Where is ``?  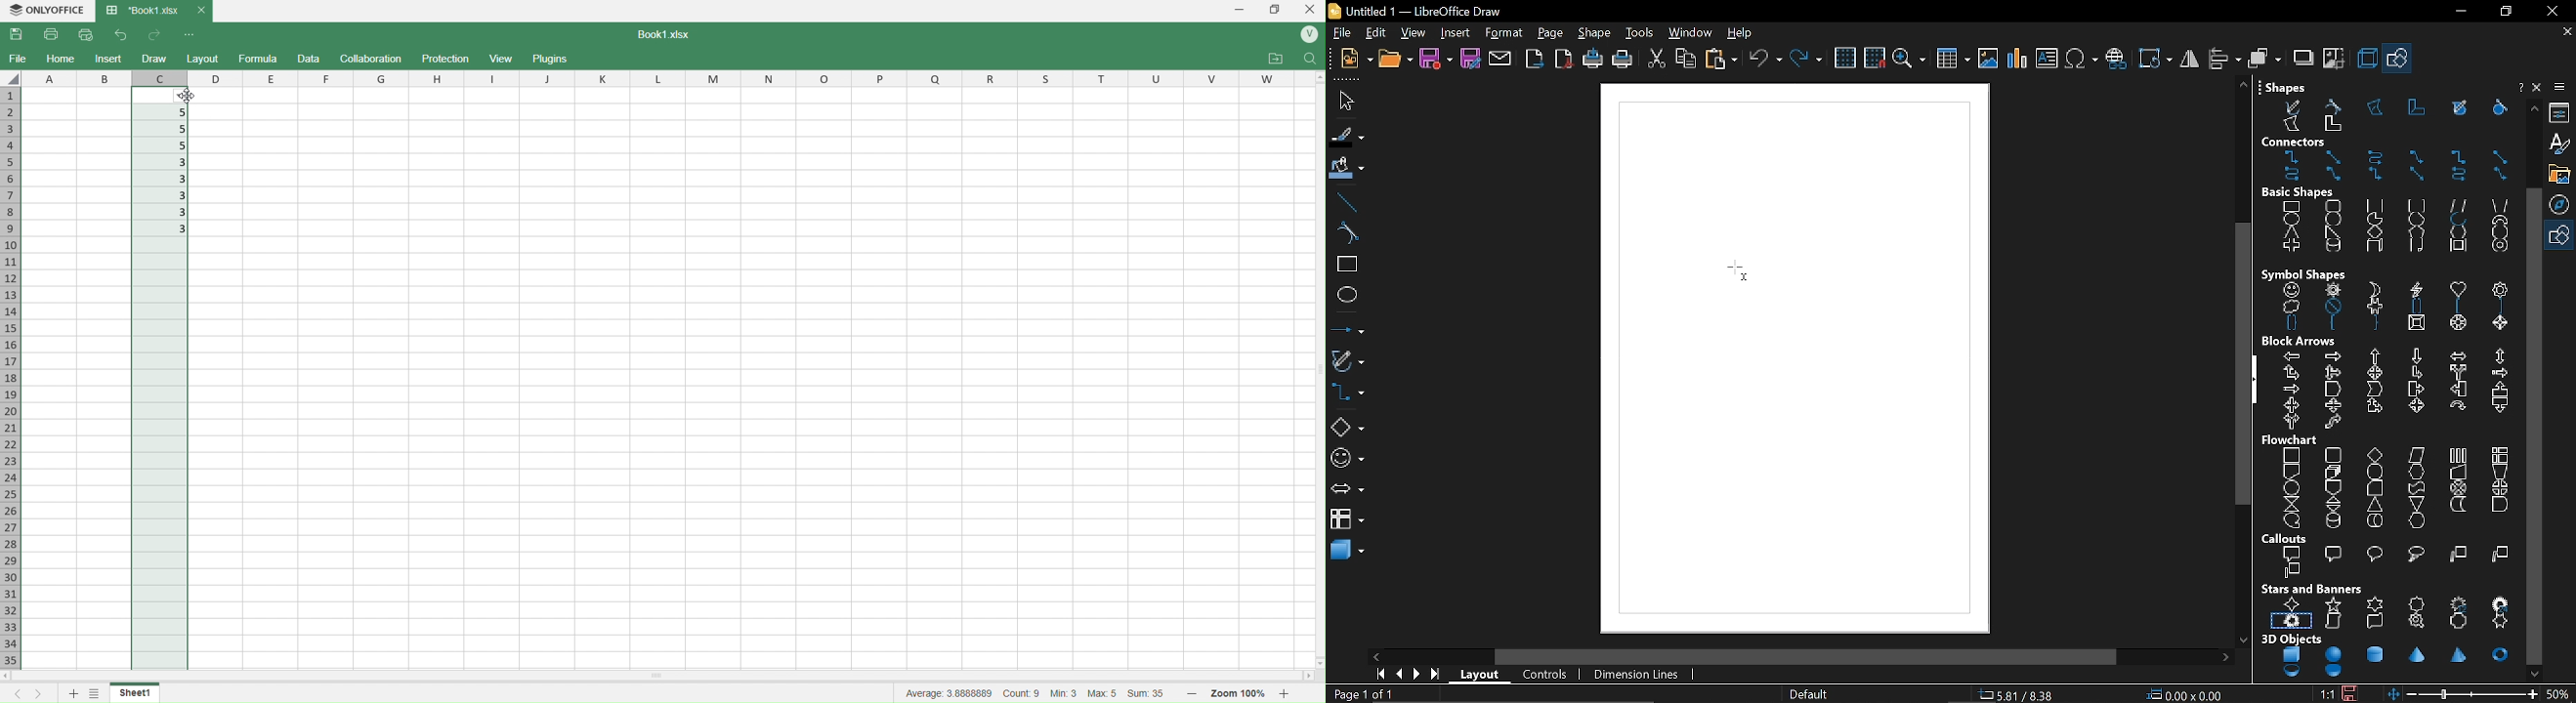  is located at coordinates (1318, 664).